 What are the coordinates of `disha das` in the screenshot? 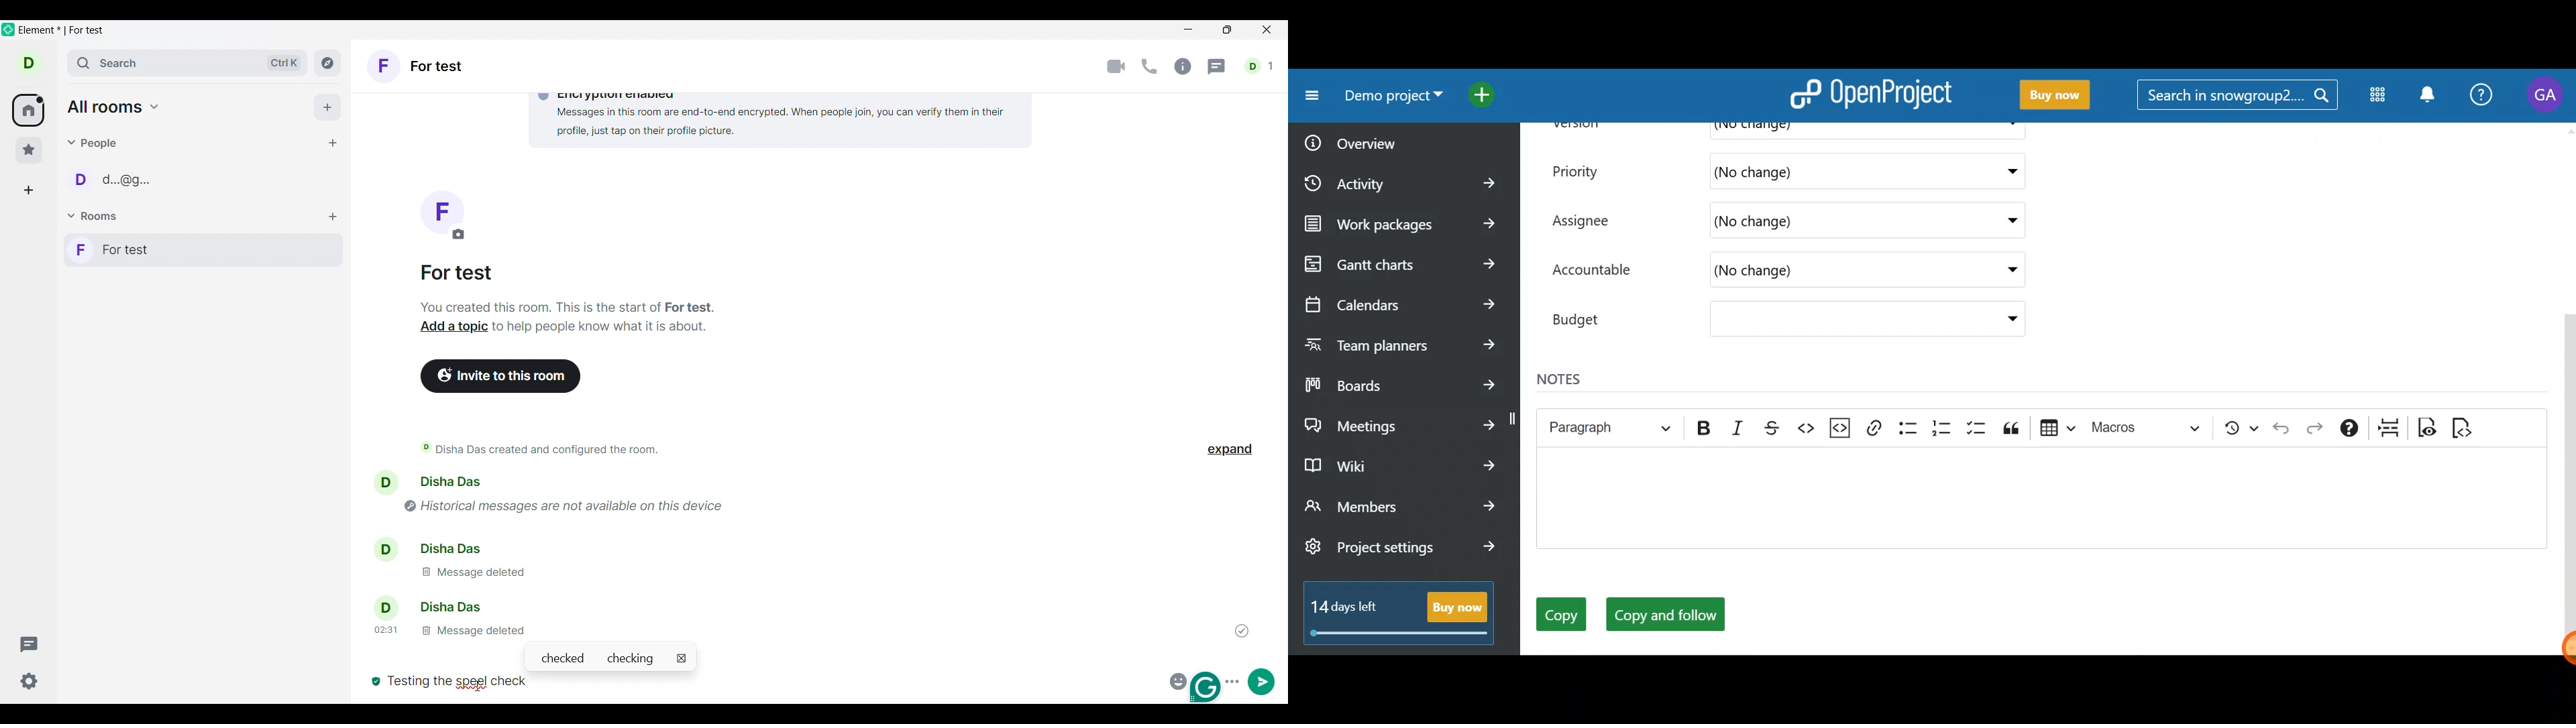 It's located at (447, 547).